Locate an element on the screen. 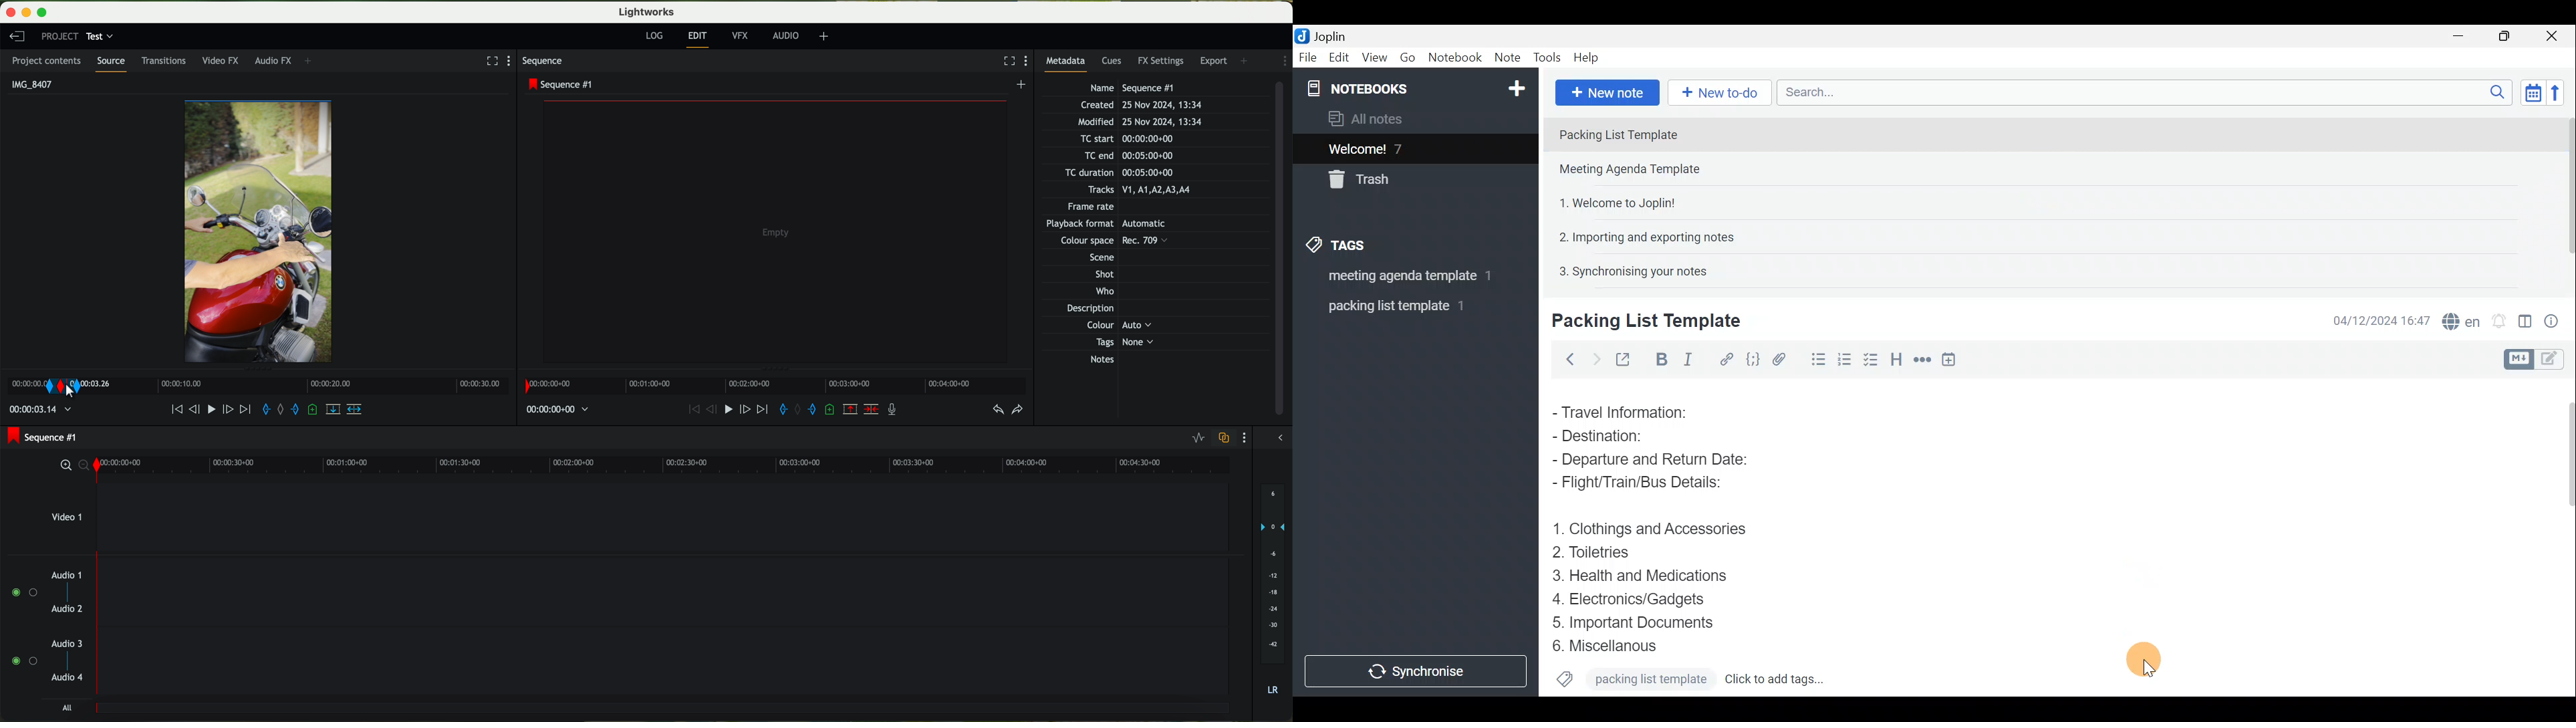 Image resolution: width=2576 pixels, height=728 pixels. show settings menu is located at coordinates (513, 62).